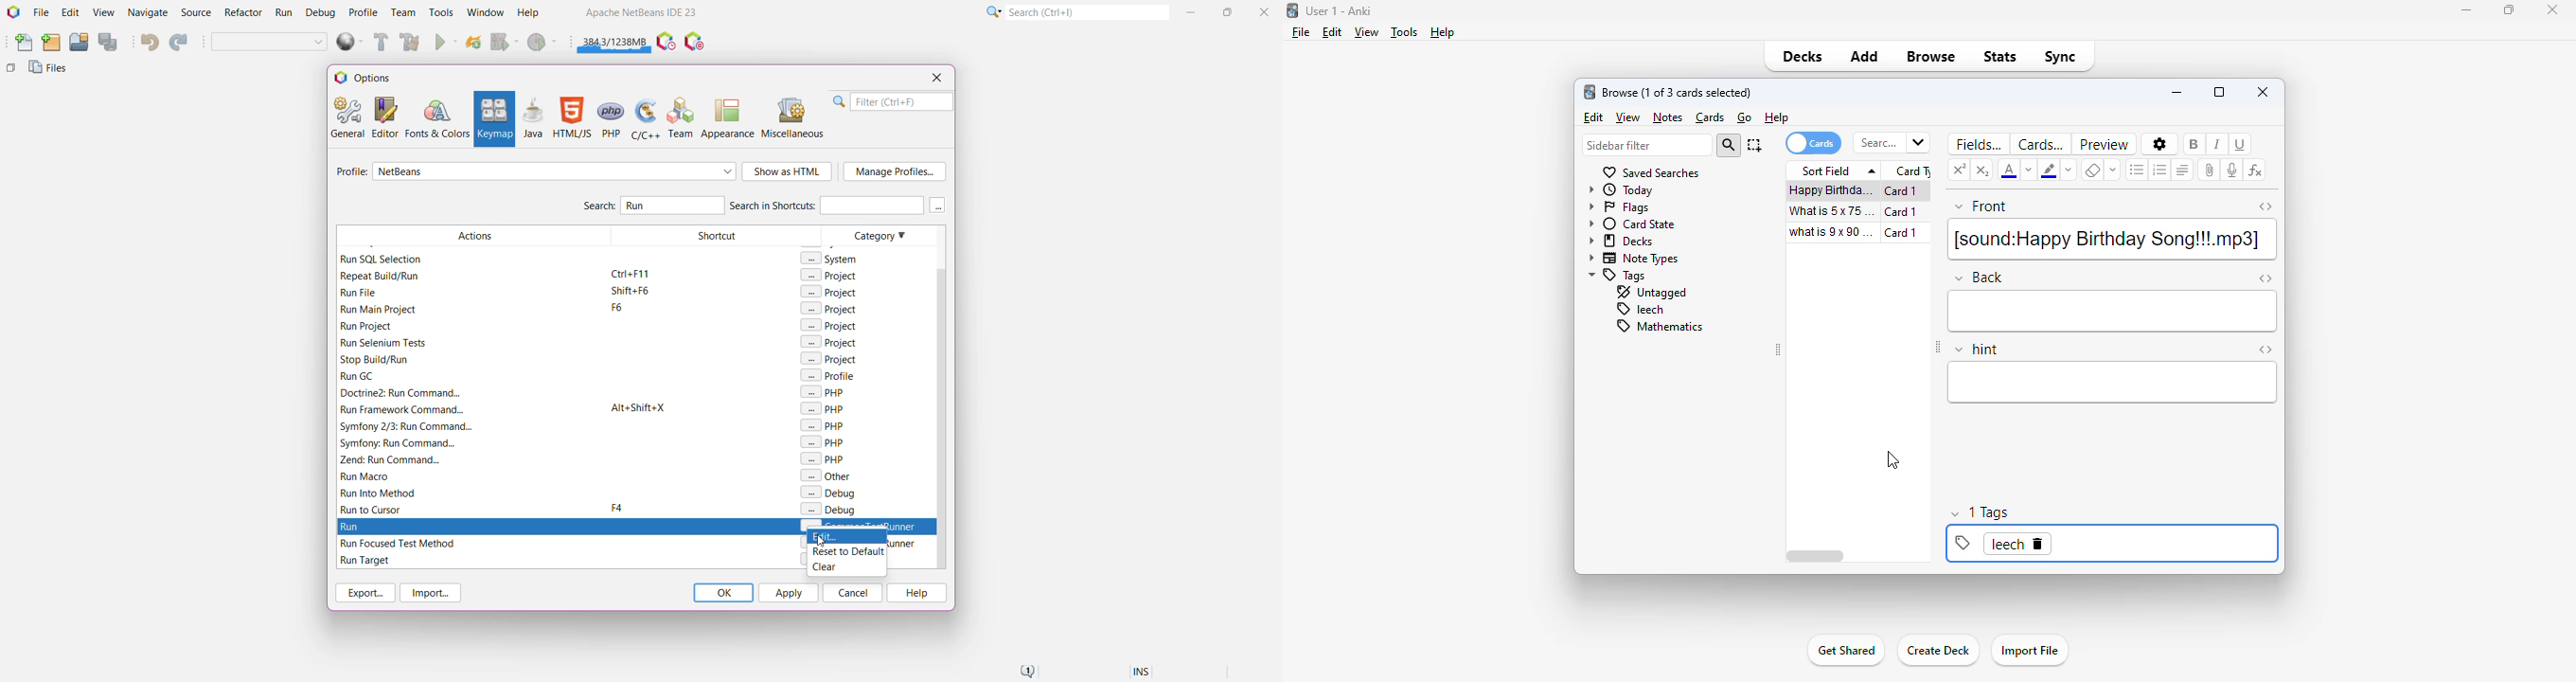 The height and width of the screenshot is (700, 2576). Describe the element at coordinates (2001, 57) in the screenshot. I see `stats` at that location.